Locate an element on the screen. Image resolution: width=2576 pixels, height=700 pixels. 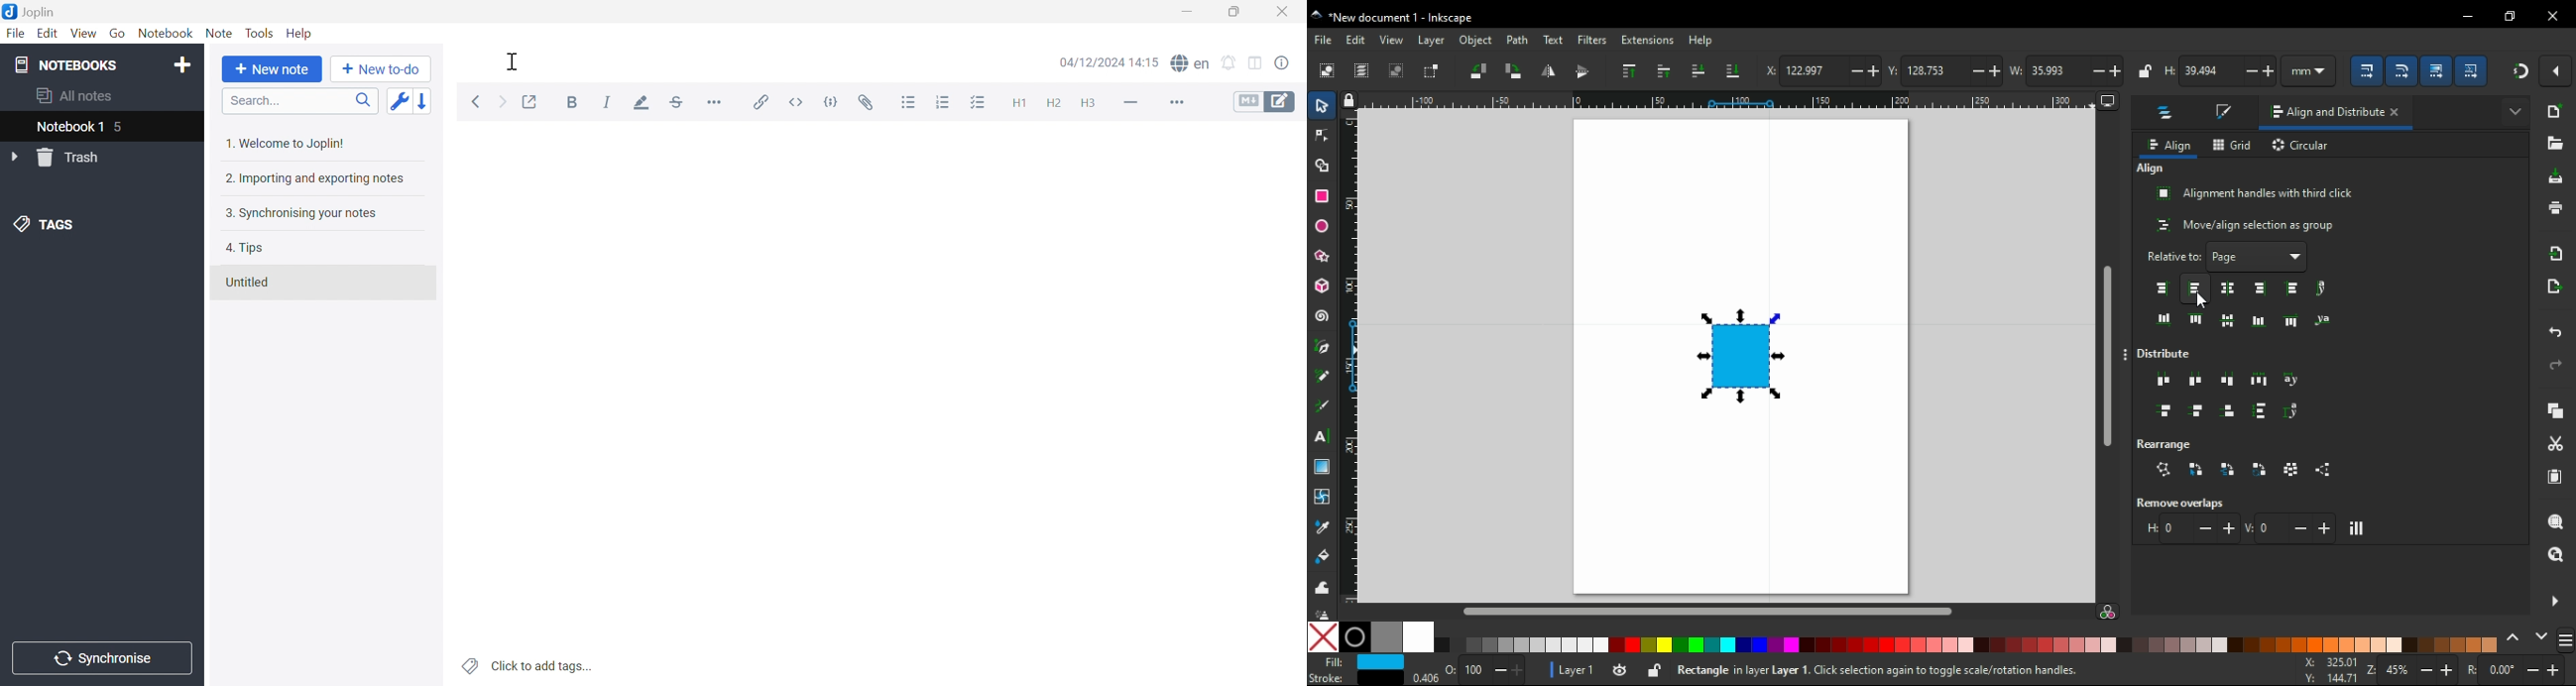
undo is located at coordinates (2554, 332).